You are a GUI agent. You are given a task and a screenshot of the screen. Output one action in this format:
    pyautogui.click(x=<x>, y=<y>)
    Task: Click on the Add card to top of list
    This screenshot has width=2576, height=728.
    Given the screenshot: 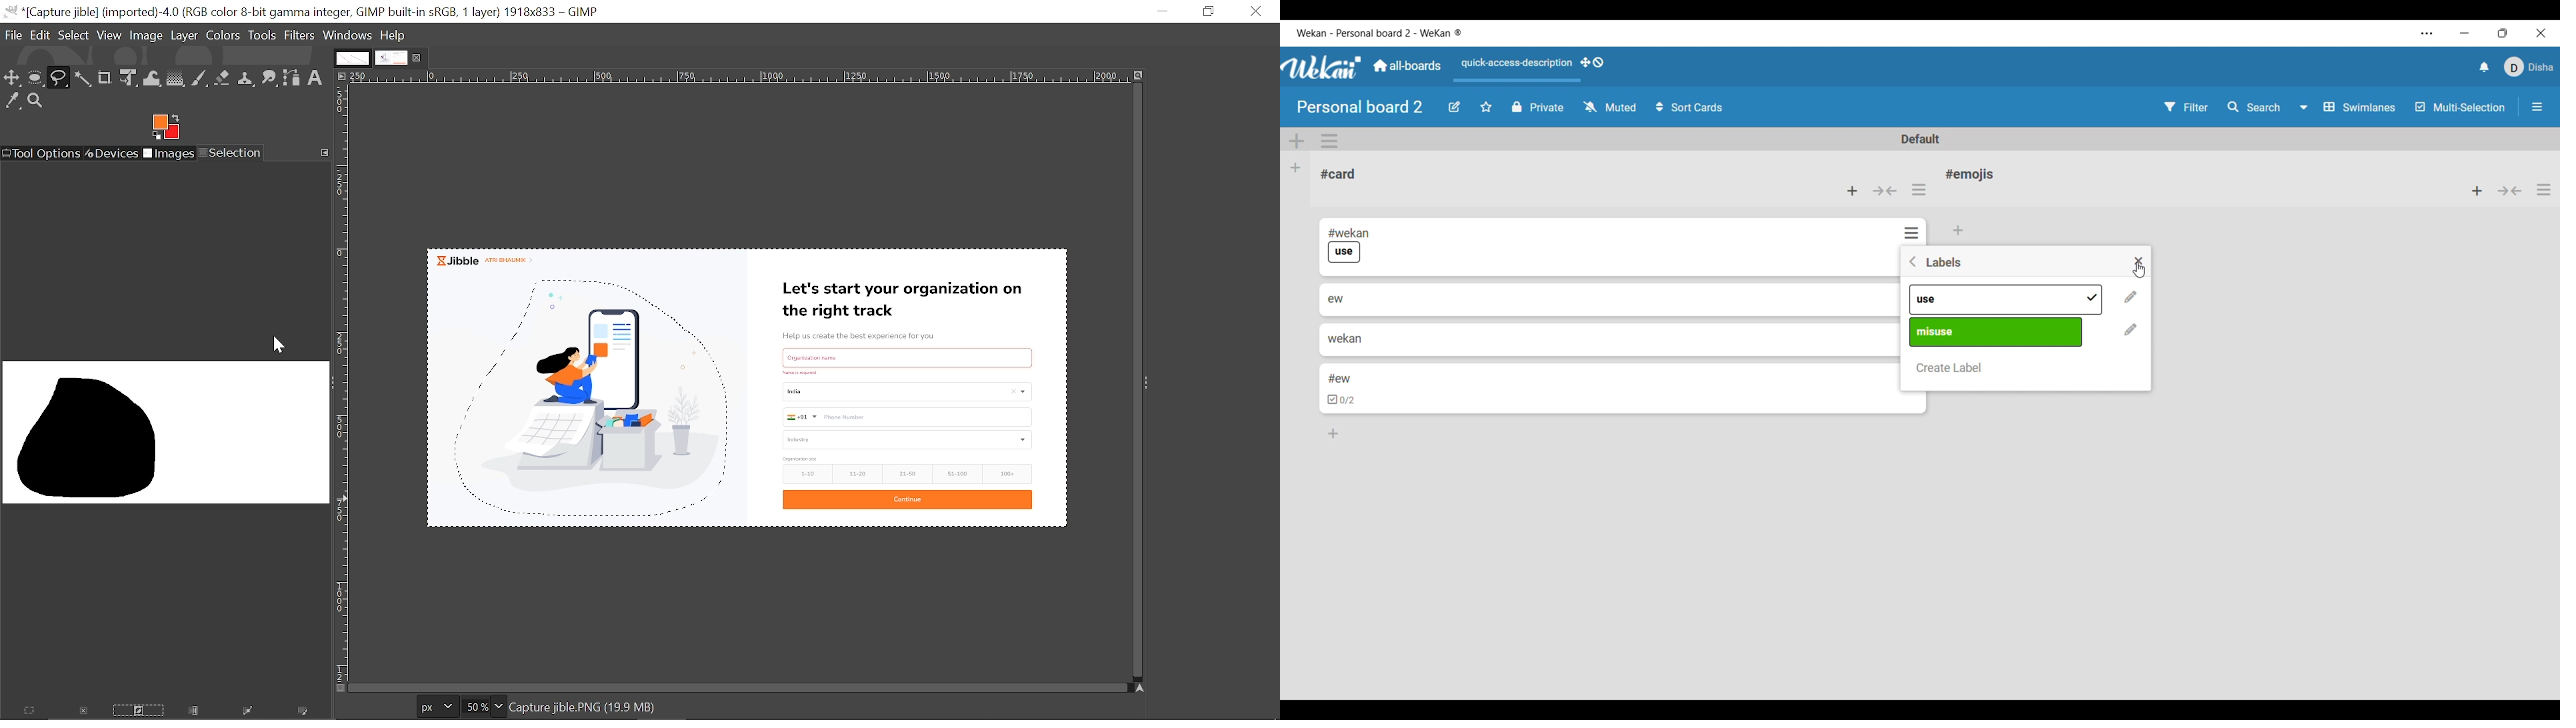 What is the action you would take?
    pyautogui.click(x=1852, y=191)
    